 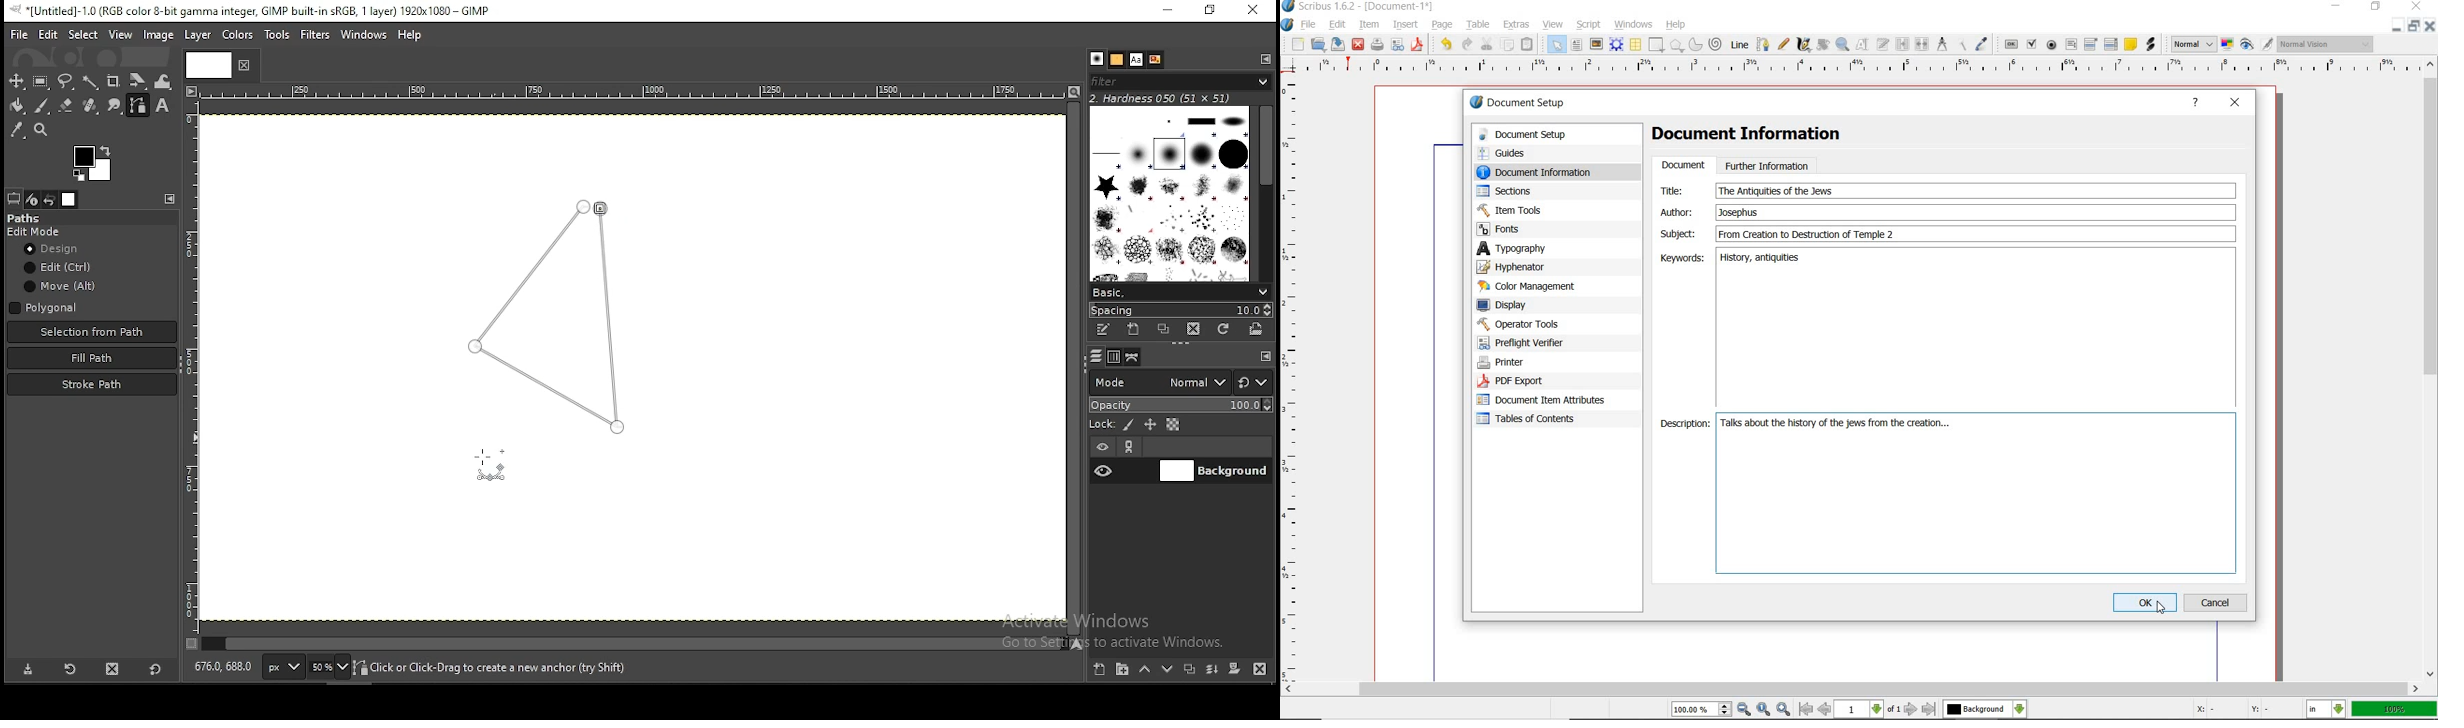 What do you see at coordinates (1519, 102) in the screenshot?
I see `document setup` at bounding box center [1519, 102].